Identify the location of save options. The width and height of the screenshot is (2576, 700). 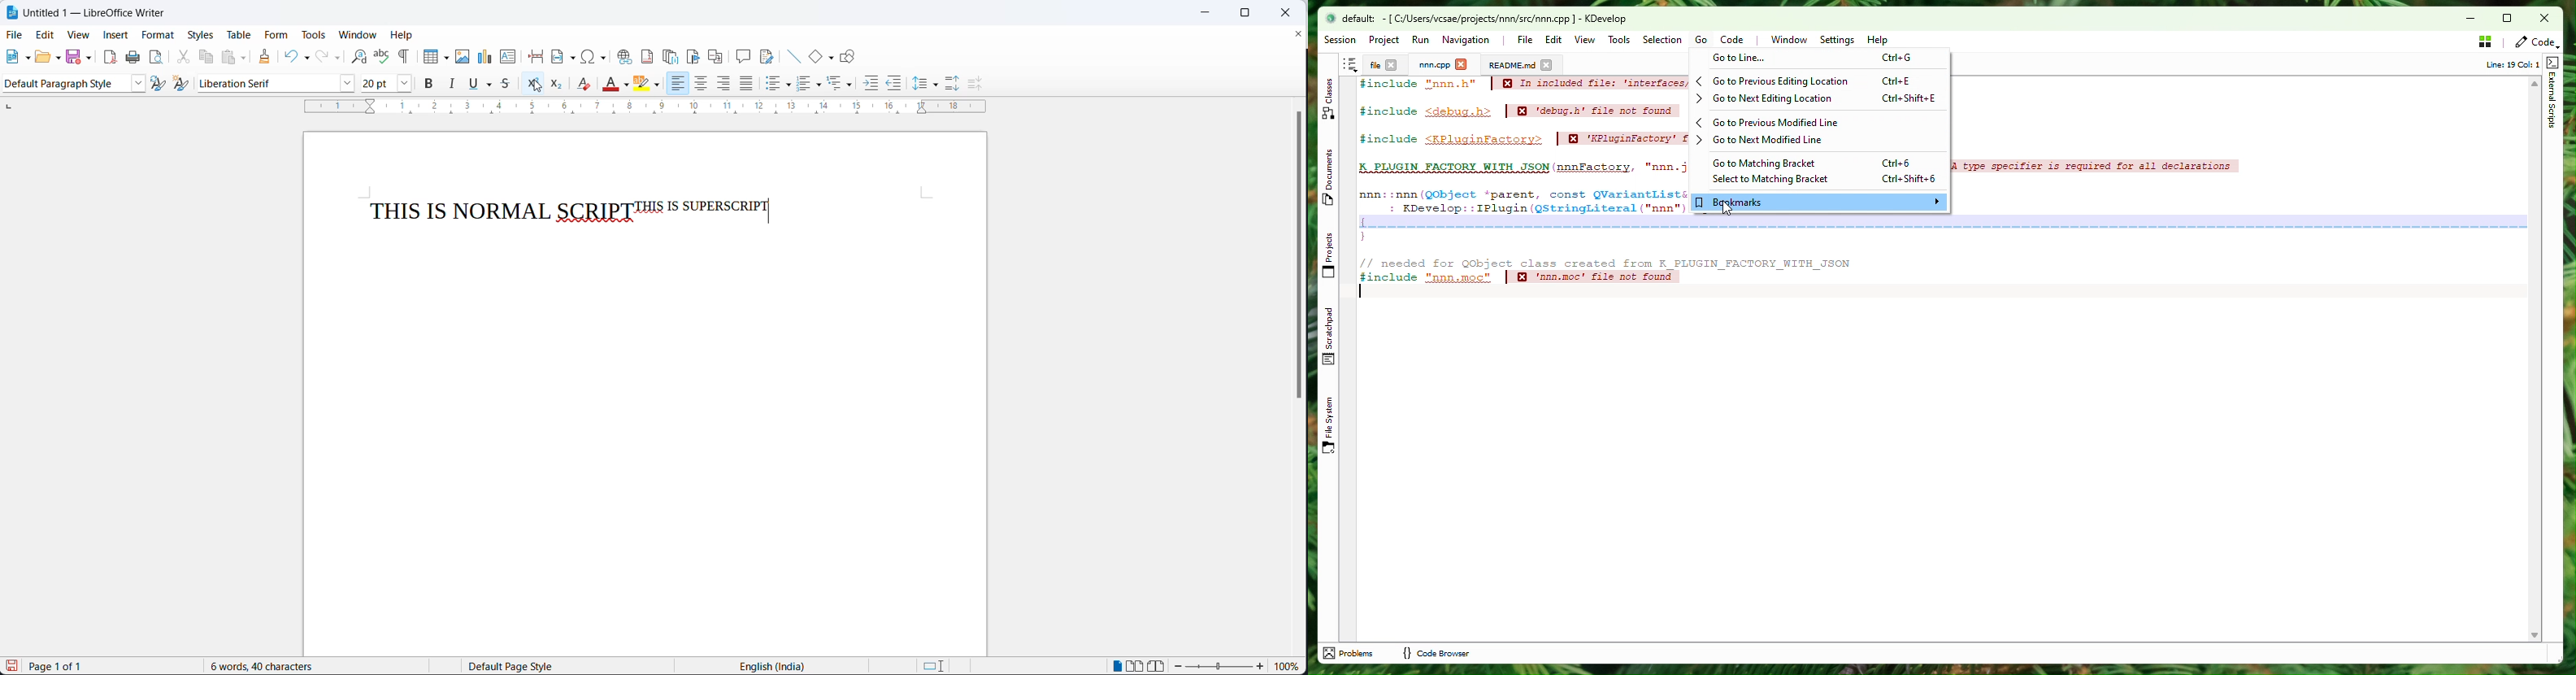
(89, 58).